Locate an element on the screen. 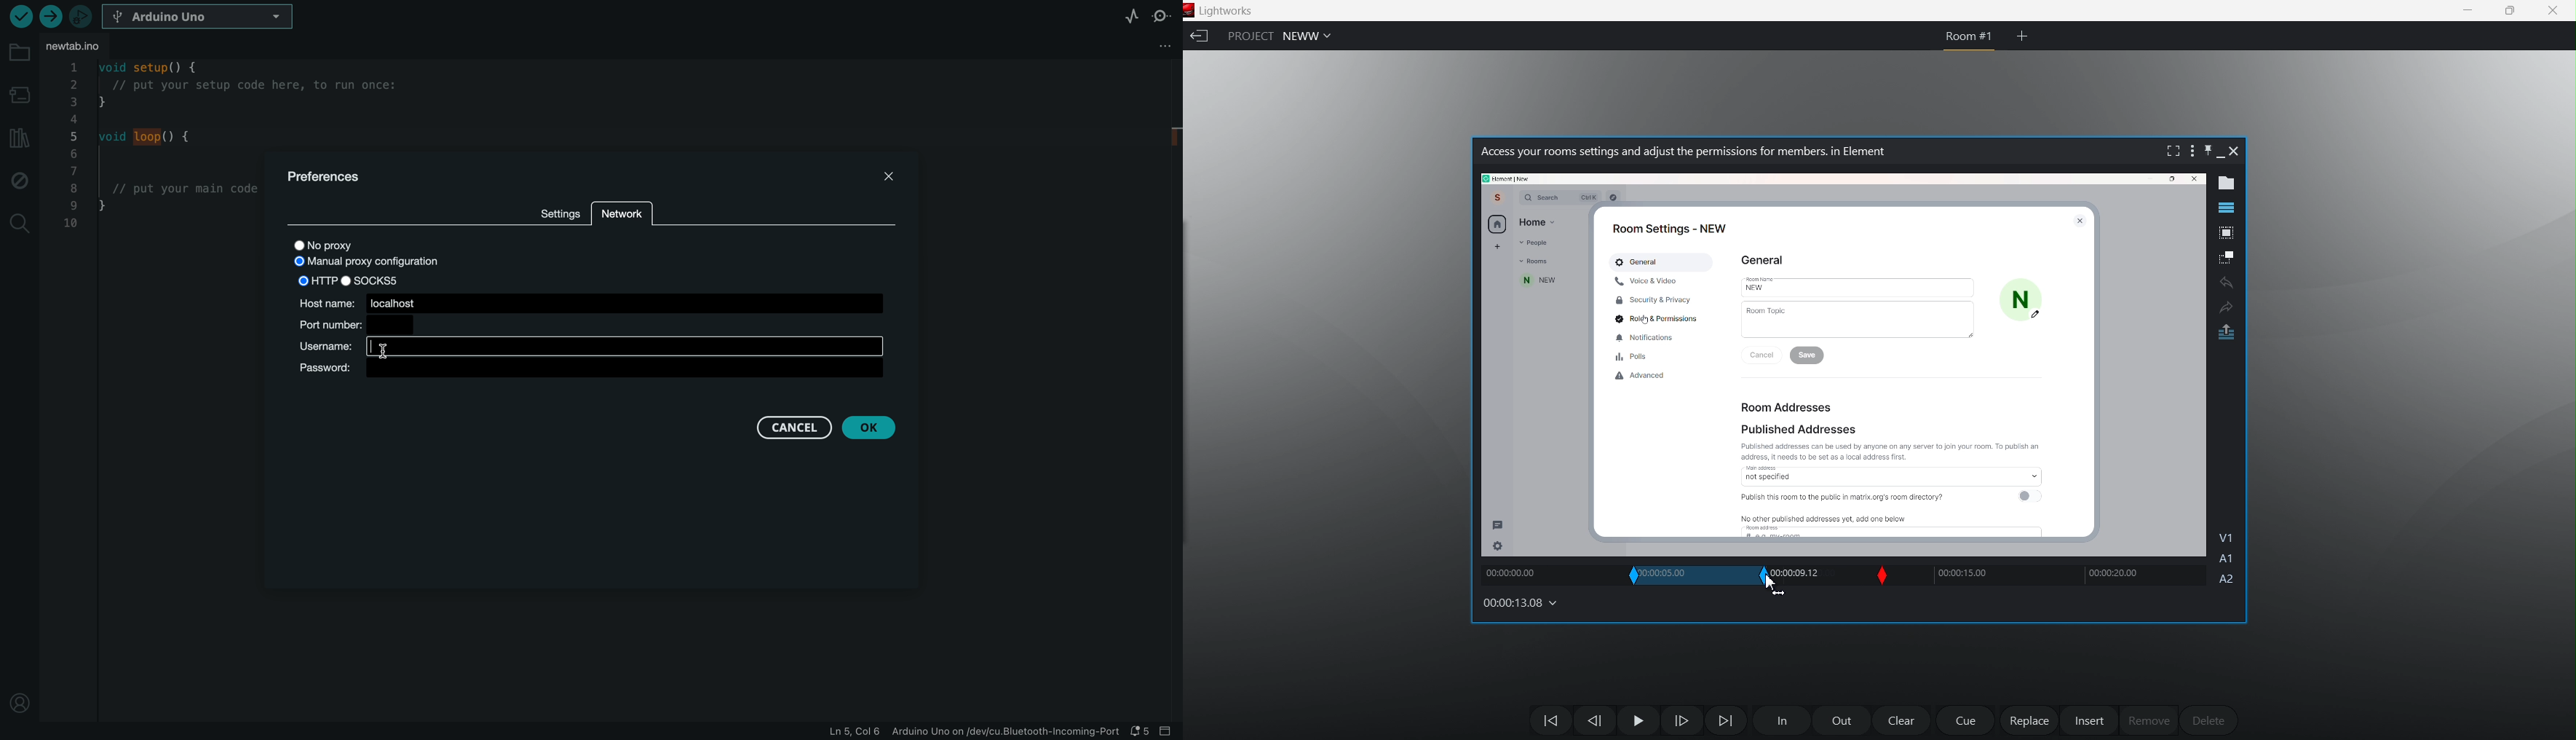 This screenshot has width=2576, height=756. file information is located at coordinates (972, 731).